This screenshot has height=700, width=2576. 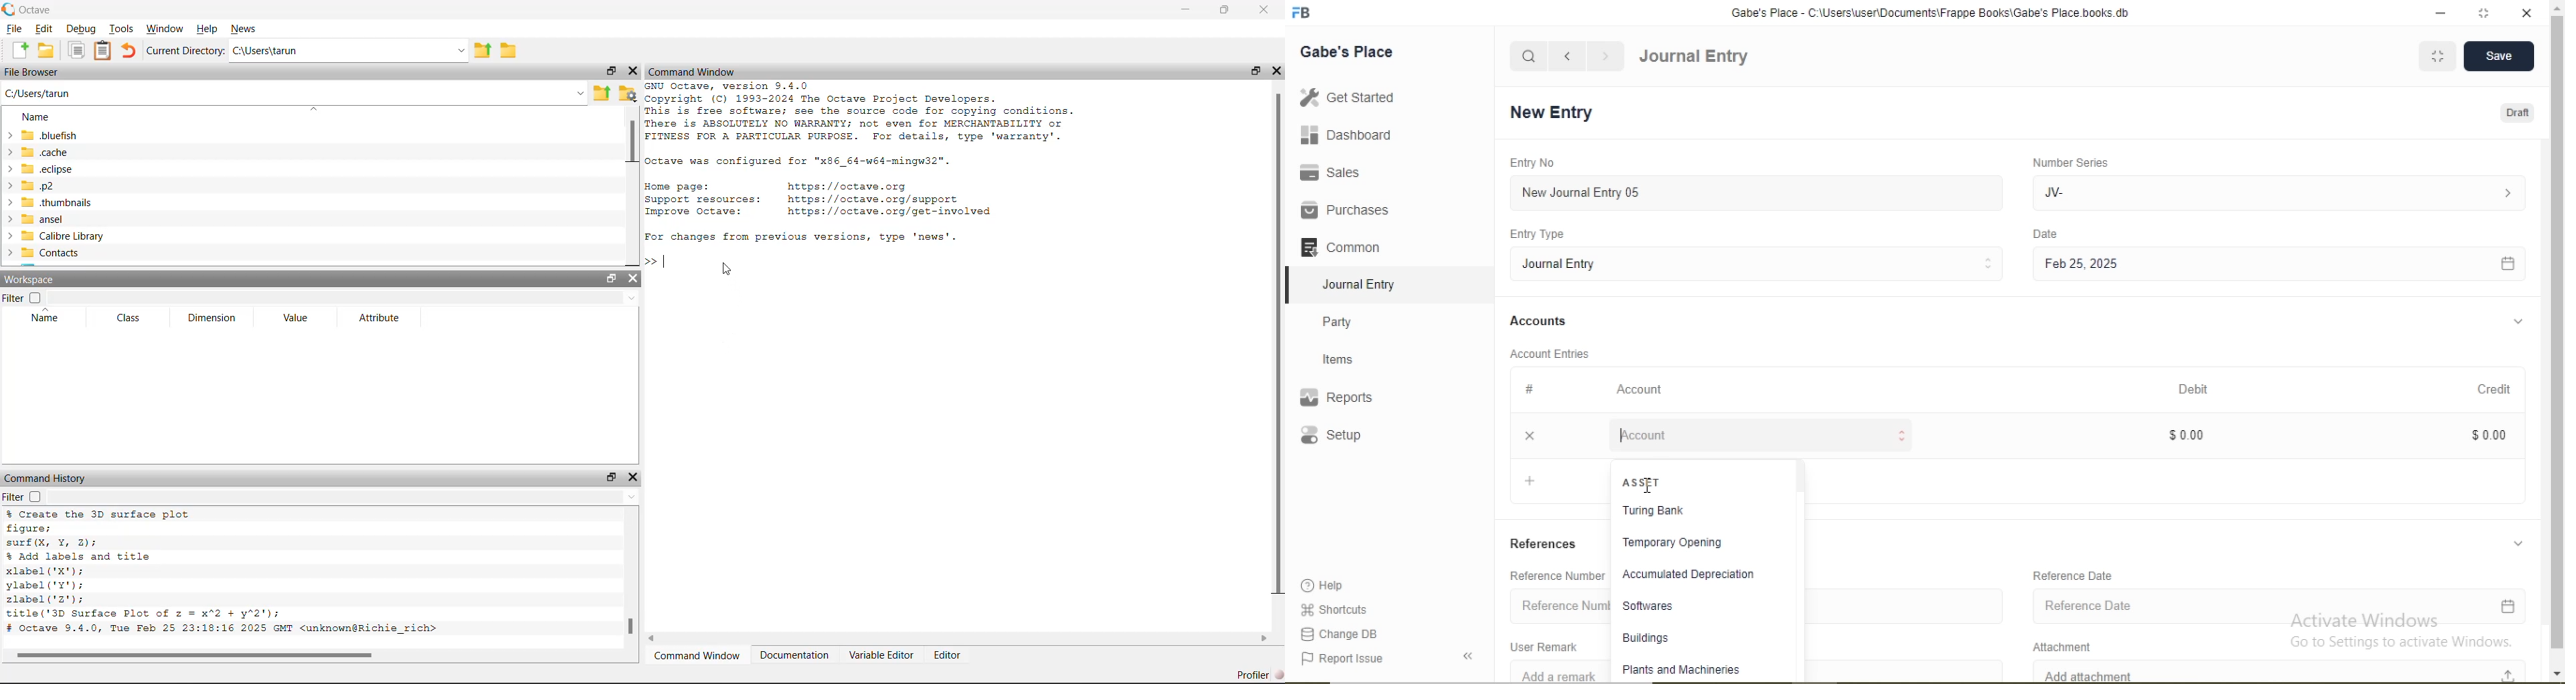 I want to click on Value, so click(x=294, y=318).